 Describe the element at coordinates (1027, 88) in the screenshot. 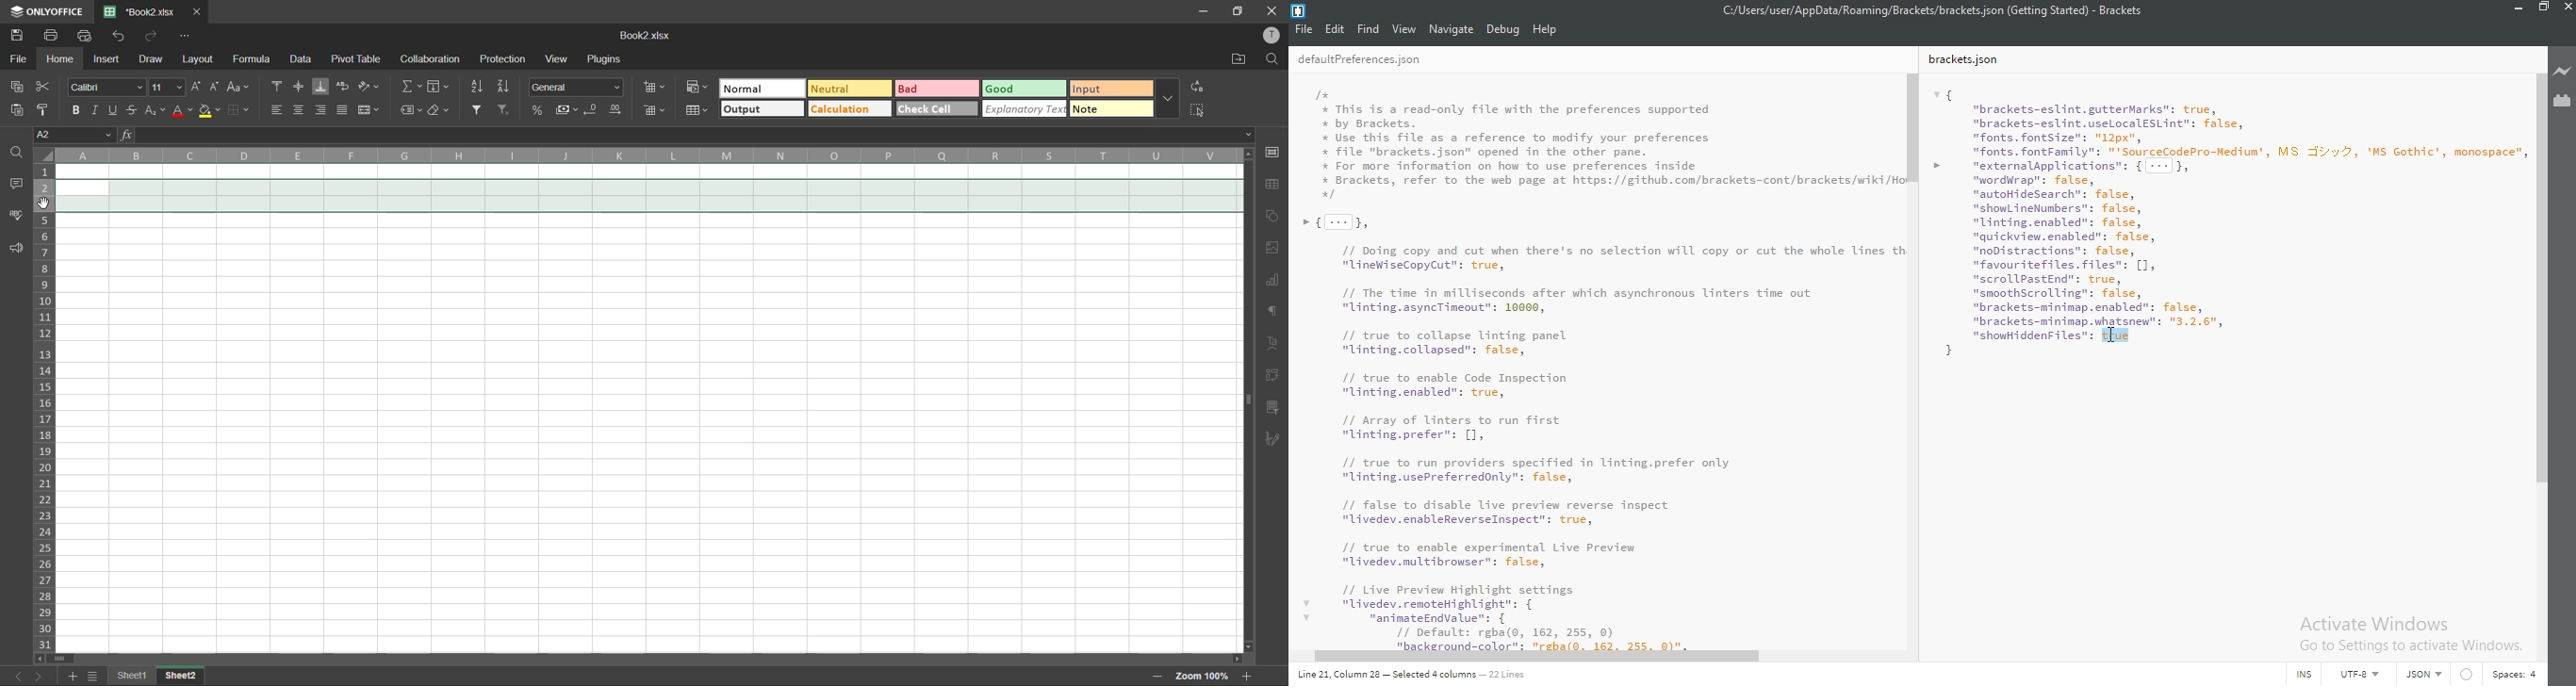

I see `good` at that location.